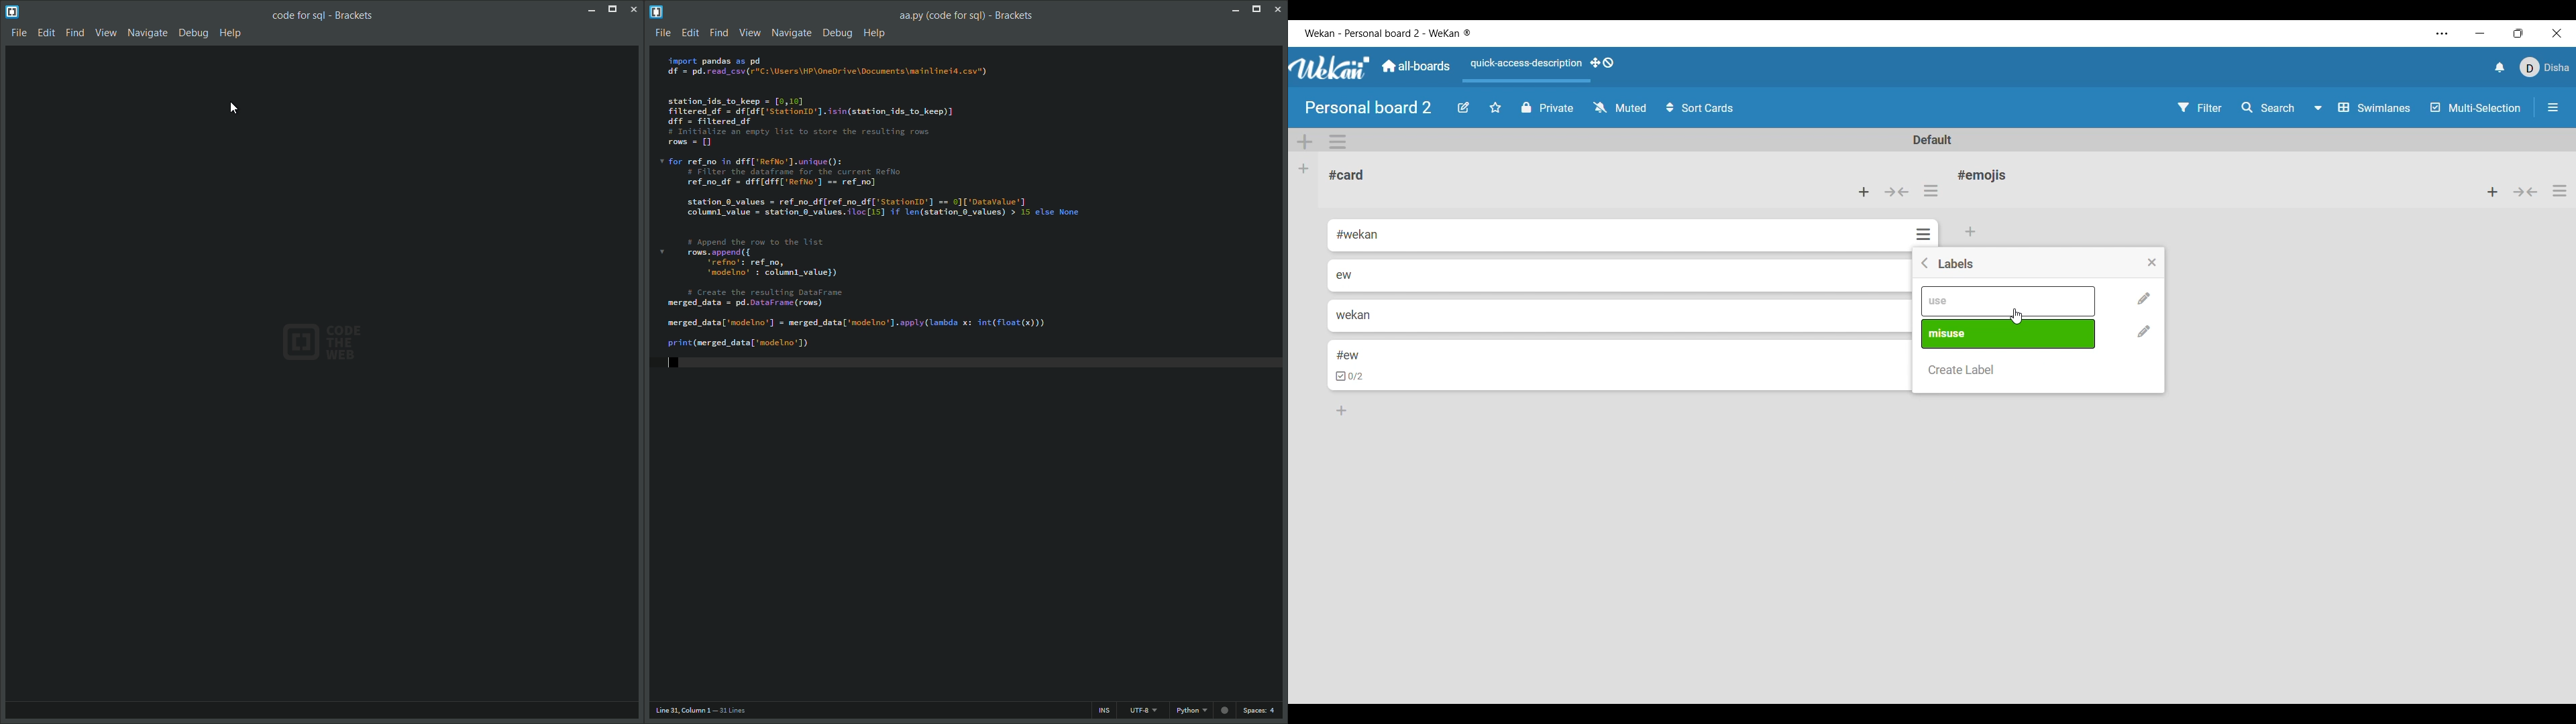 This screenshot has width=2576, height=728. What do you see at coordinates (1925, 234) in the screenshot?
I see `Card actions for respective card` at bounding box center [1925, 234].